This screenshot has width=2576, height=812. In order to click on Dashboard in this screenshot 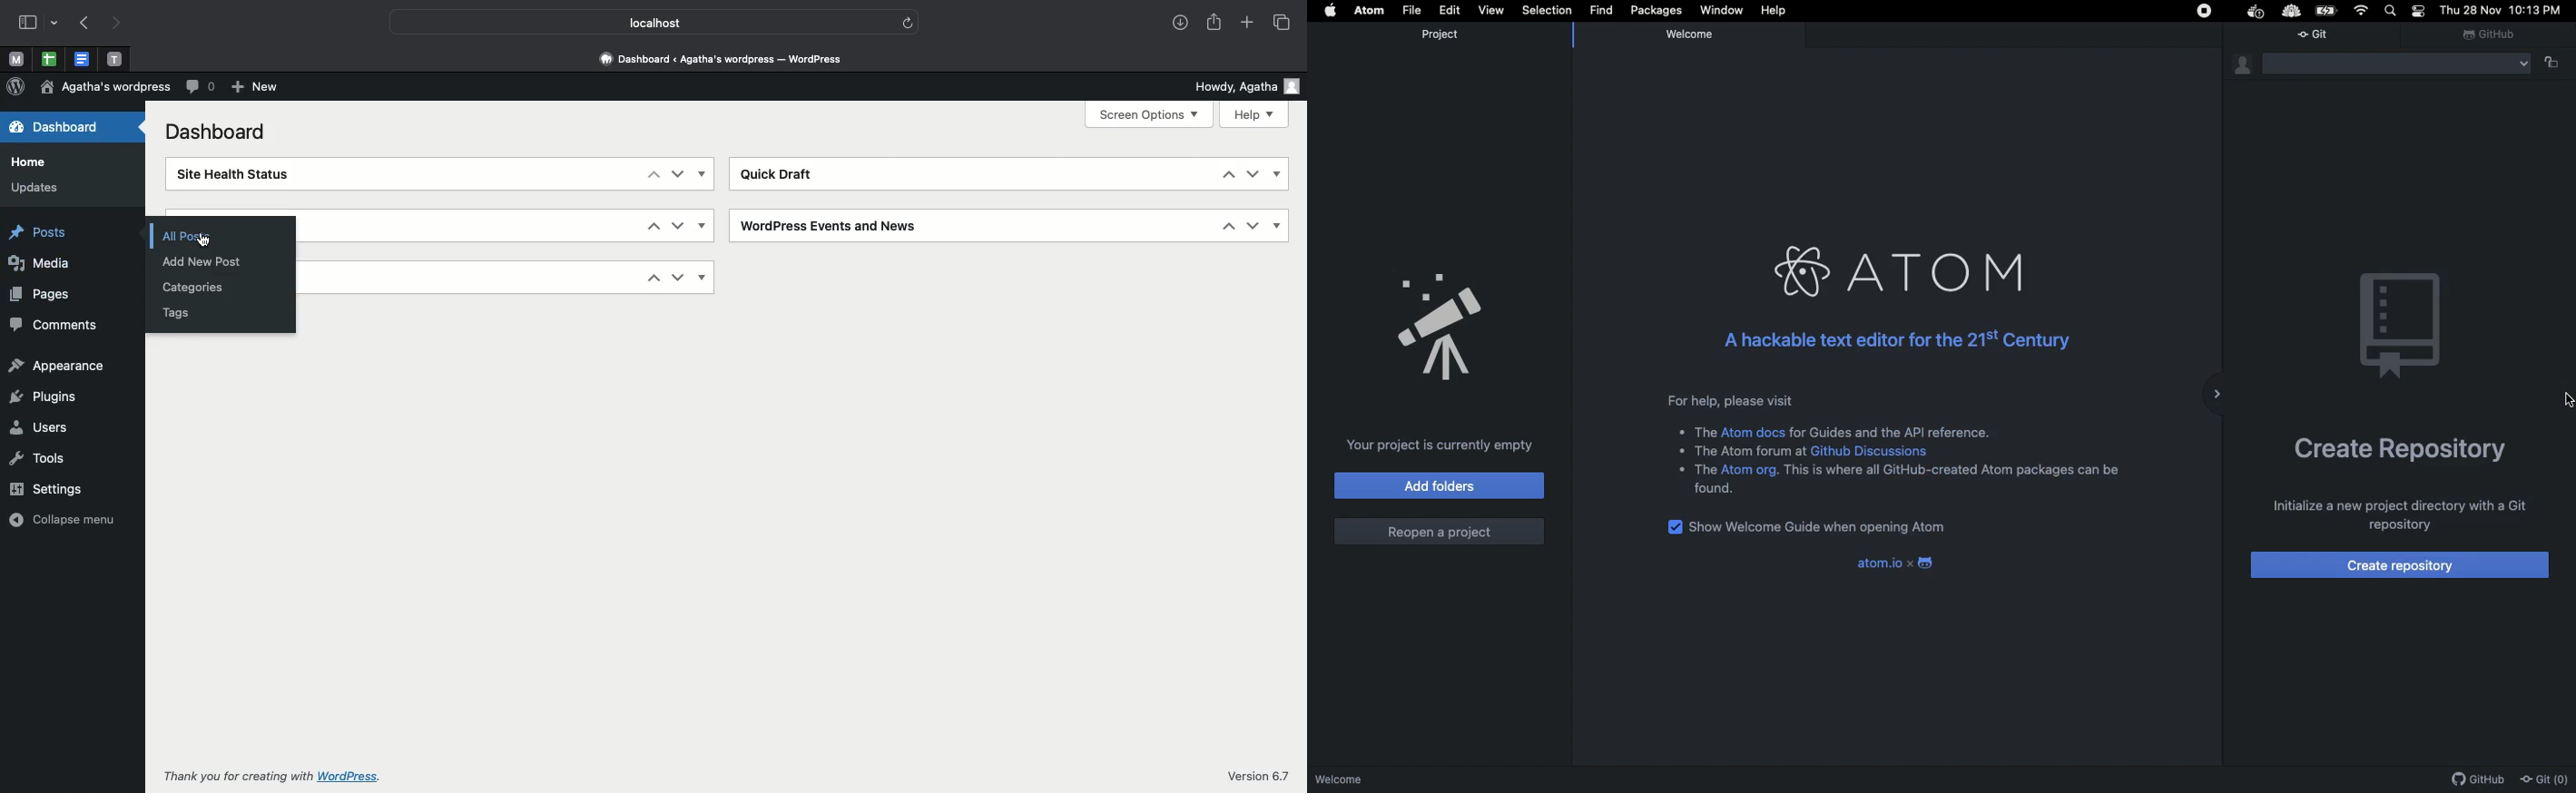, I will do `click(51, 126)`.